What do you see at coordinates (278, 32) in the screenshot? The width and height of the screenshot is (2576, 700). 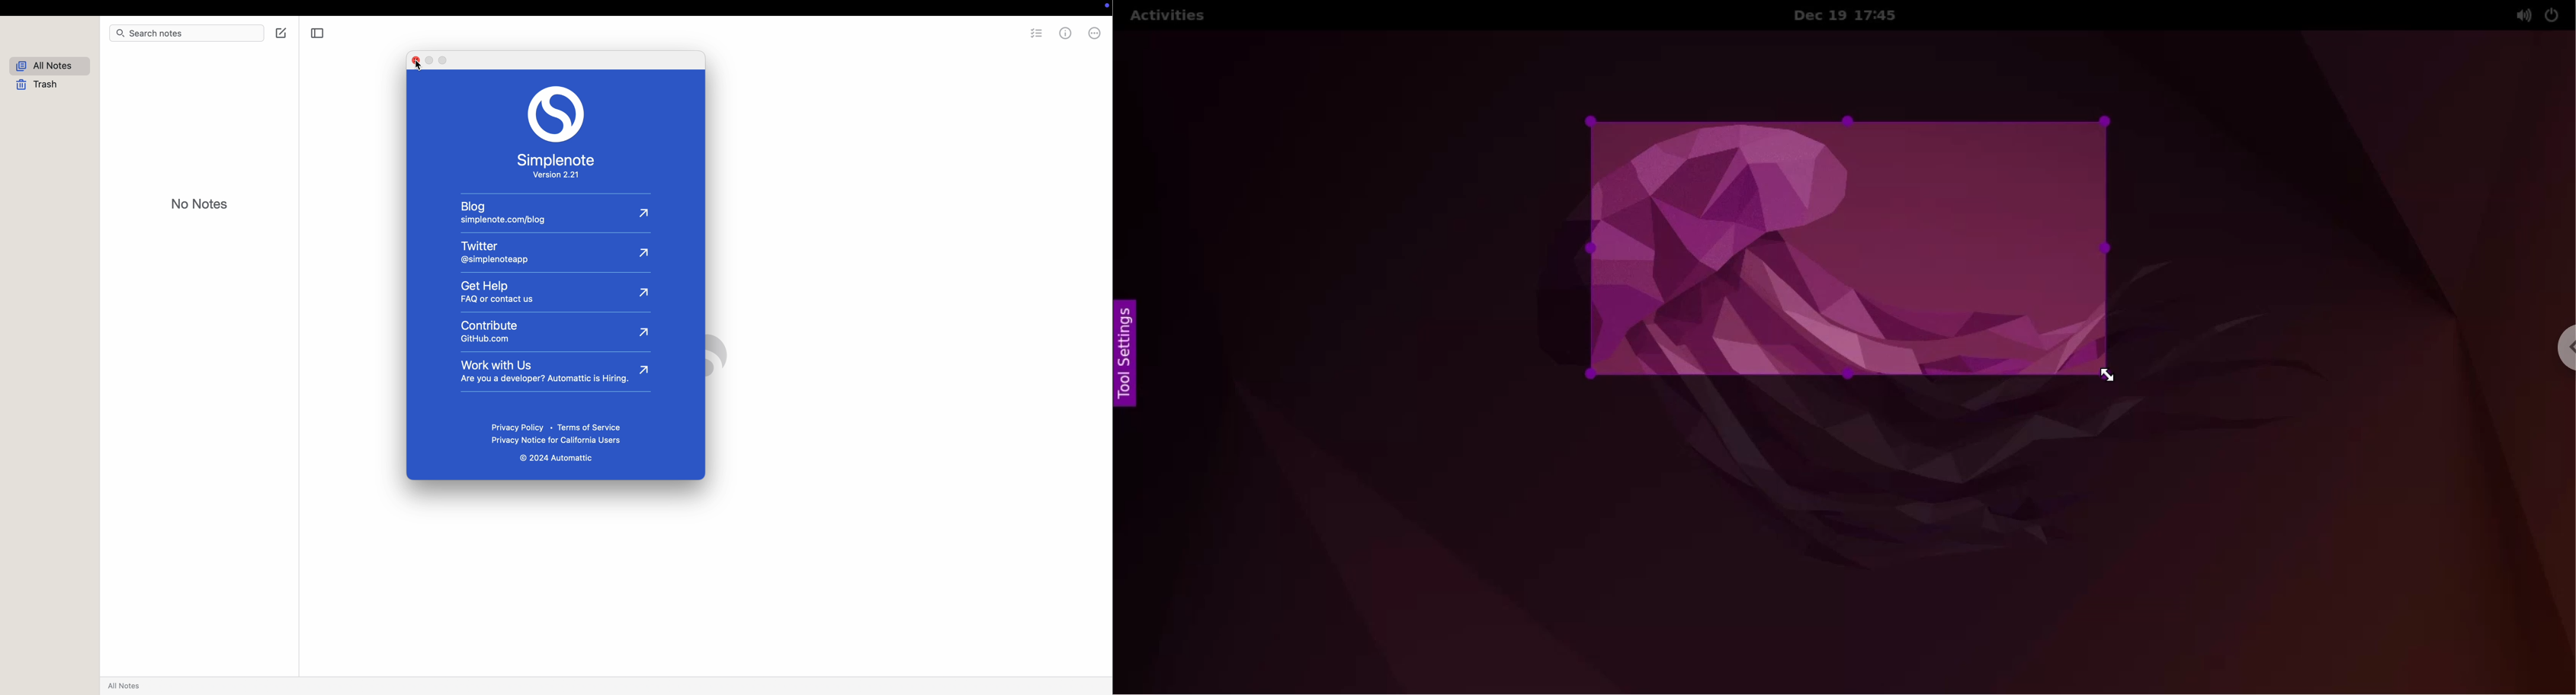 I see `write ` at bounding box center [278, 32].